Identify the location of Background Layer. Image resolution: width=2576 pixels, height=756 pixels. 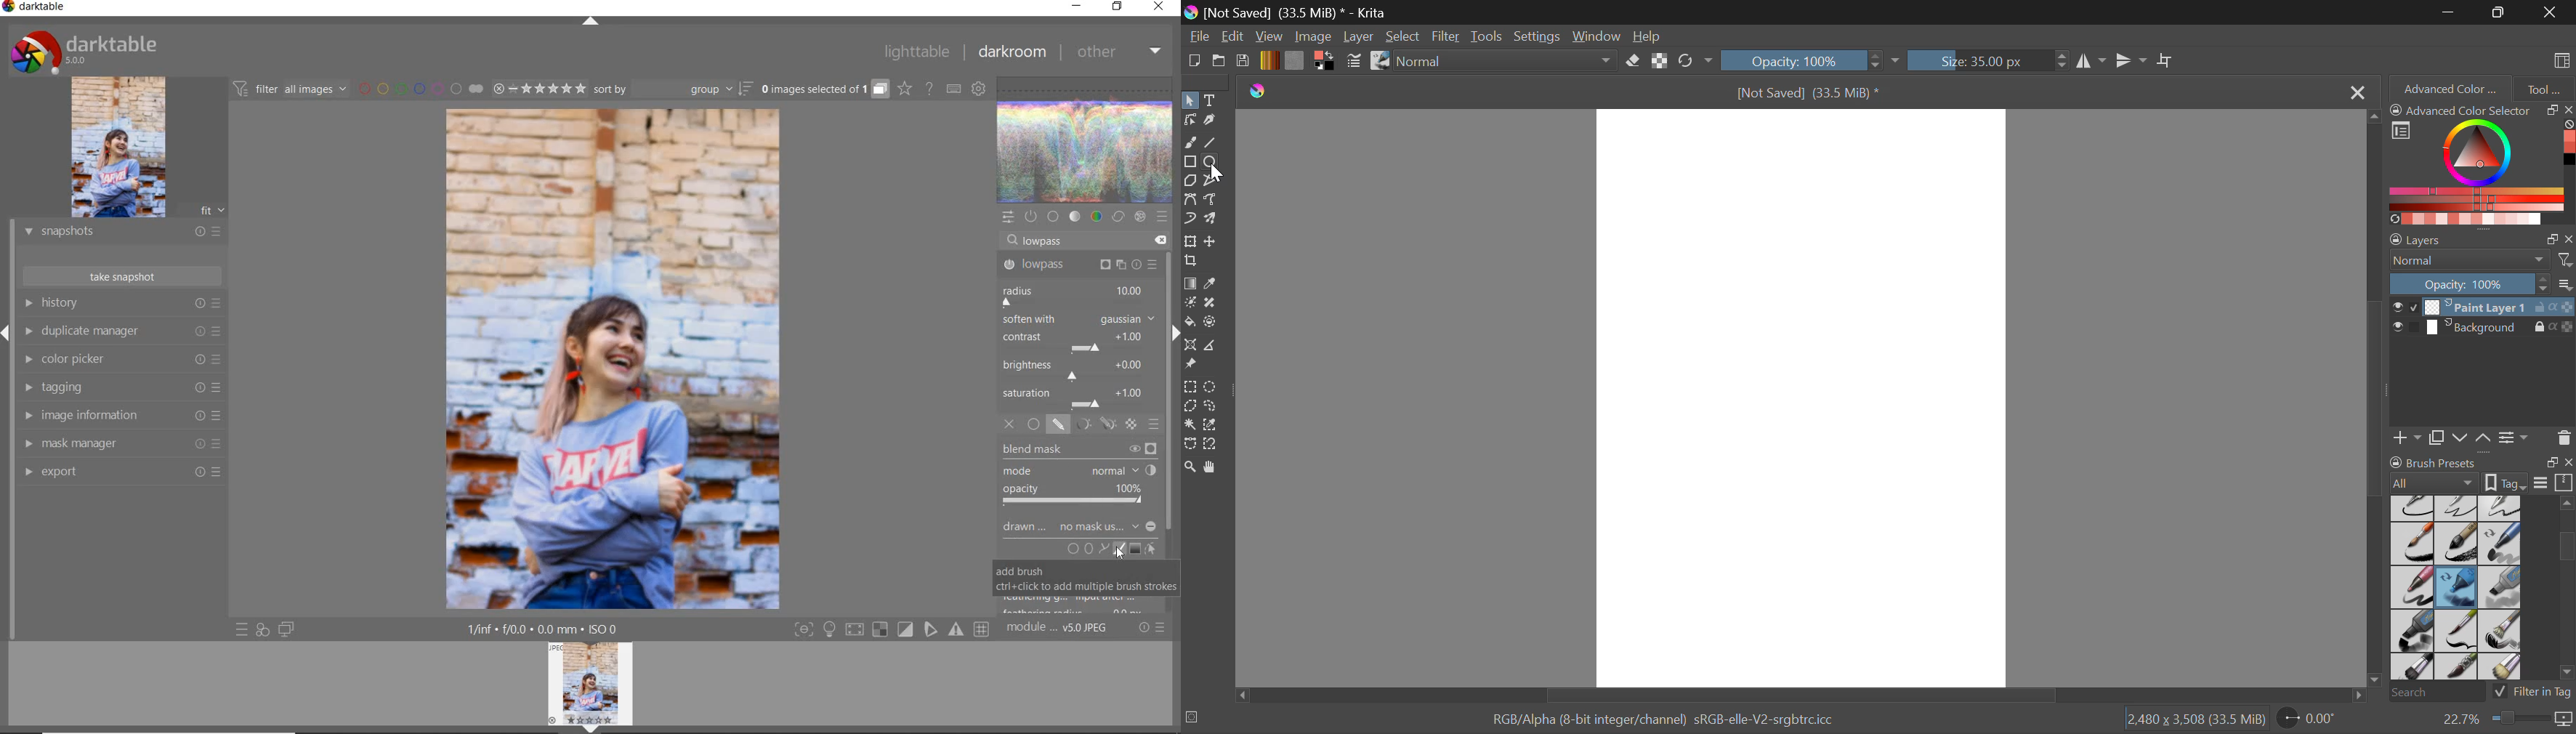
(2482, 330).